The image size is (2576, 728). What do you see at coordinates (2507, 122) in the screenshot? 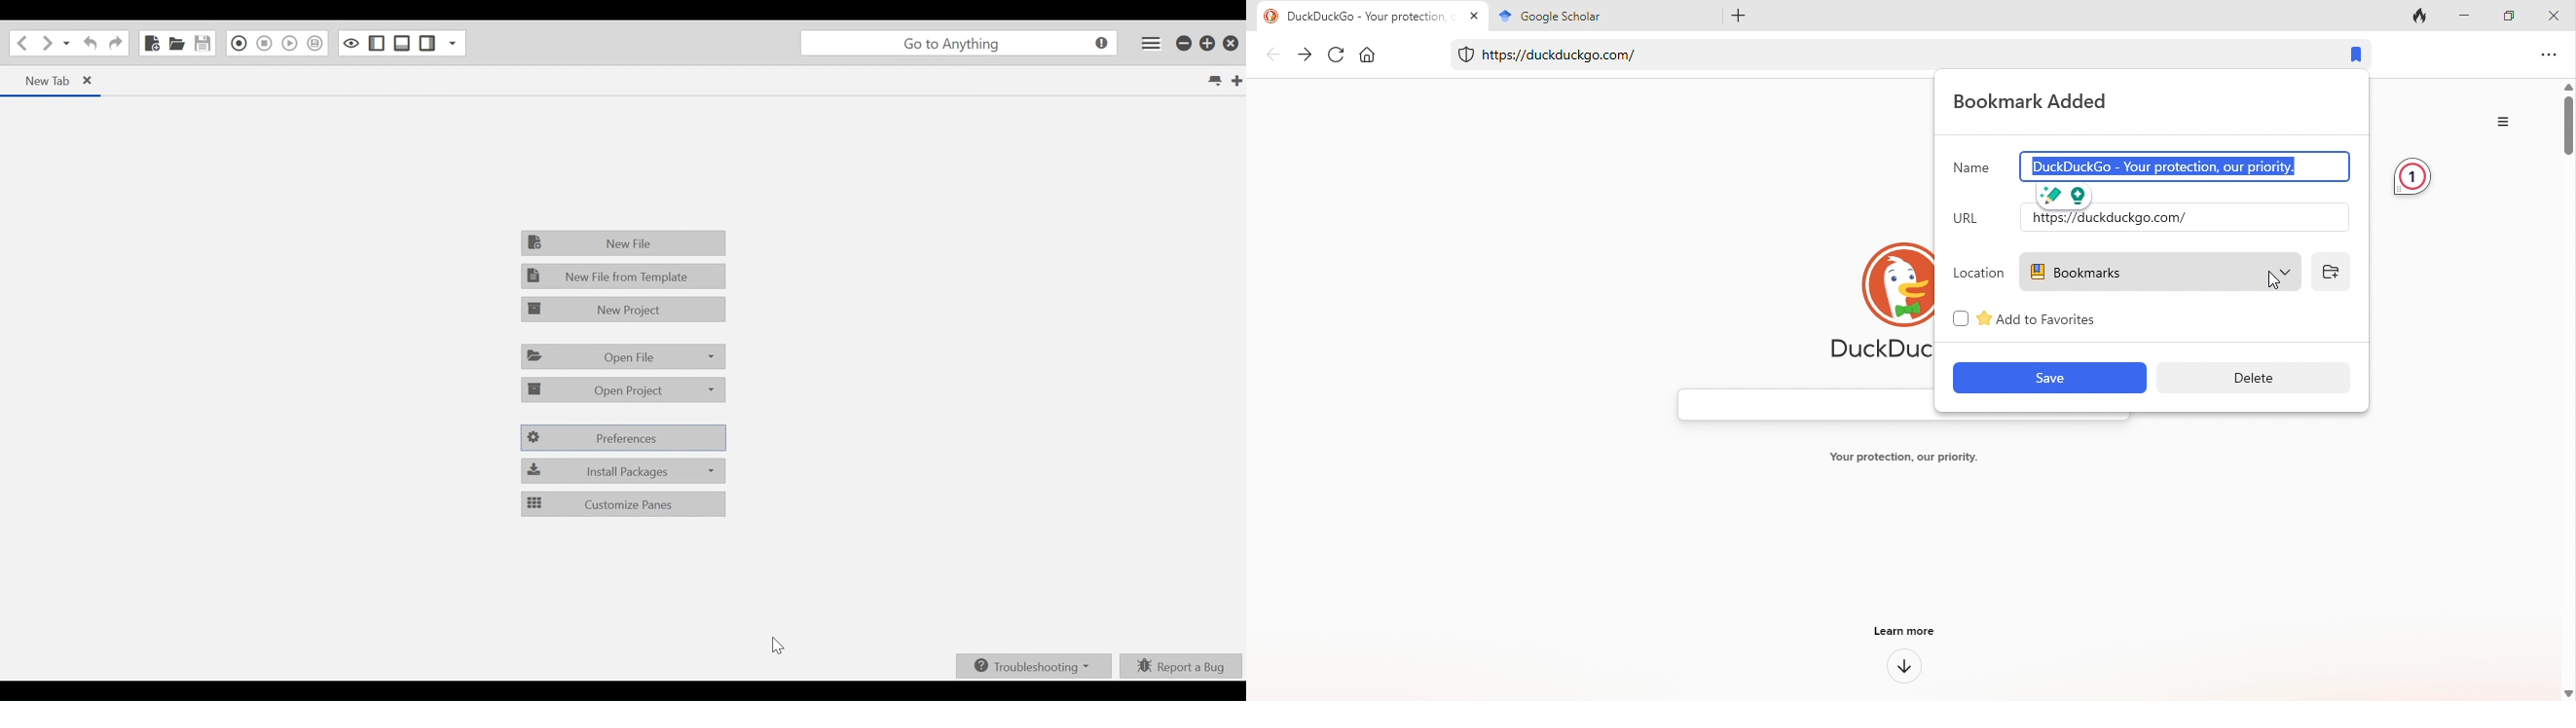
I see `option` at bounding box center [2507, 122].